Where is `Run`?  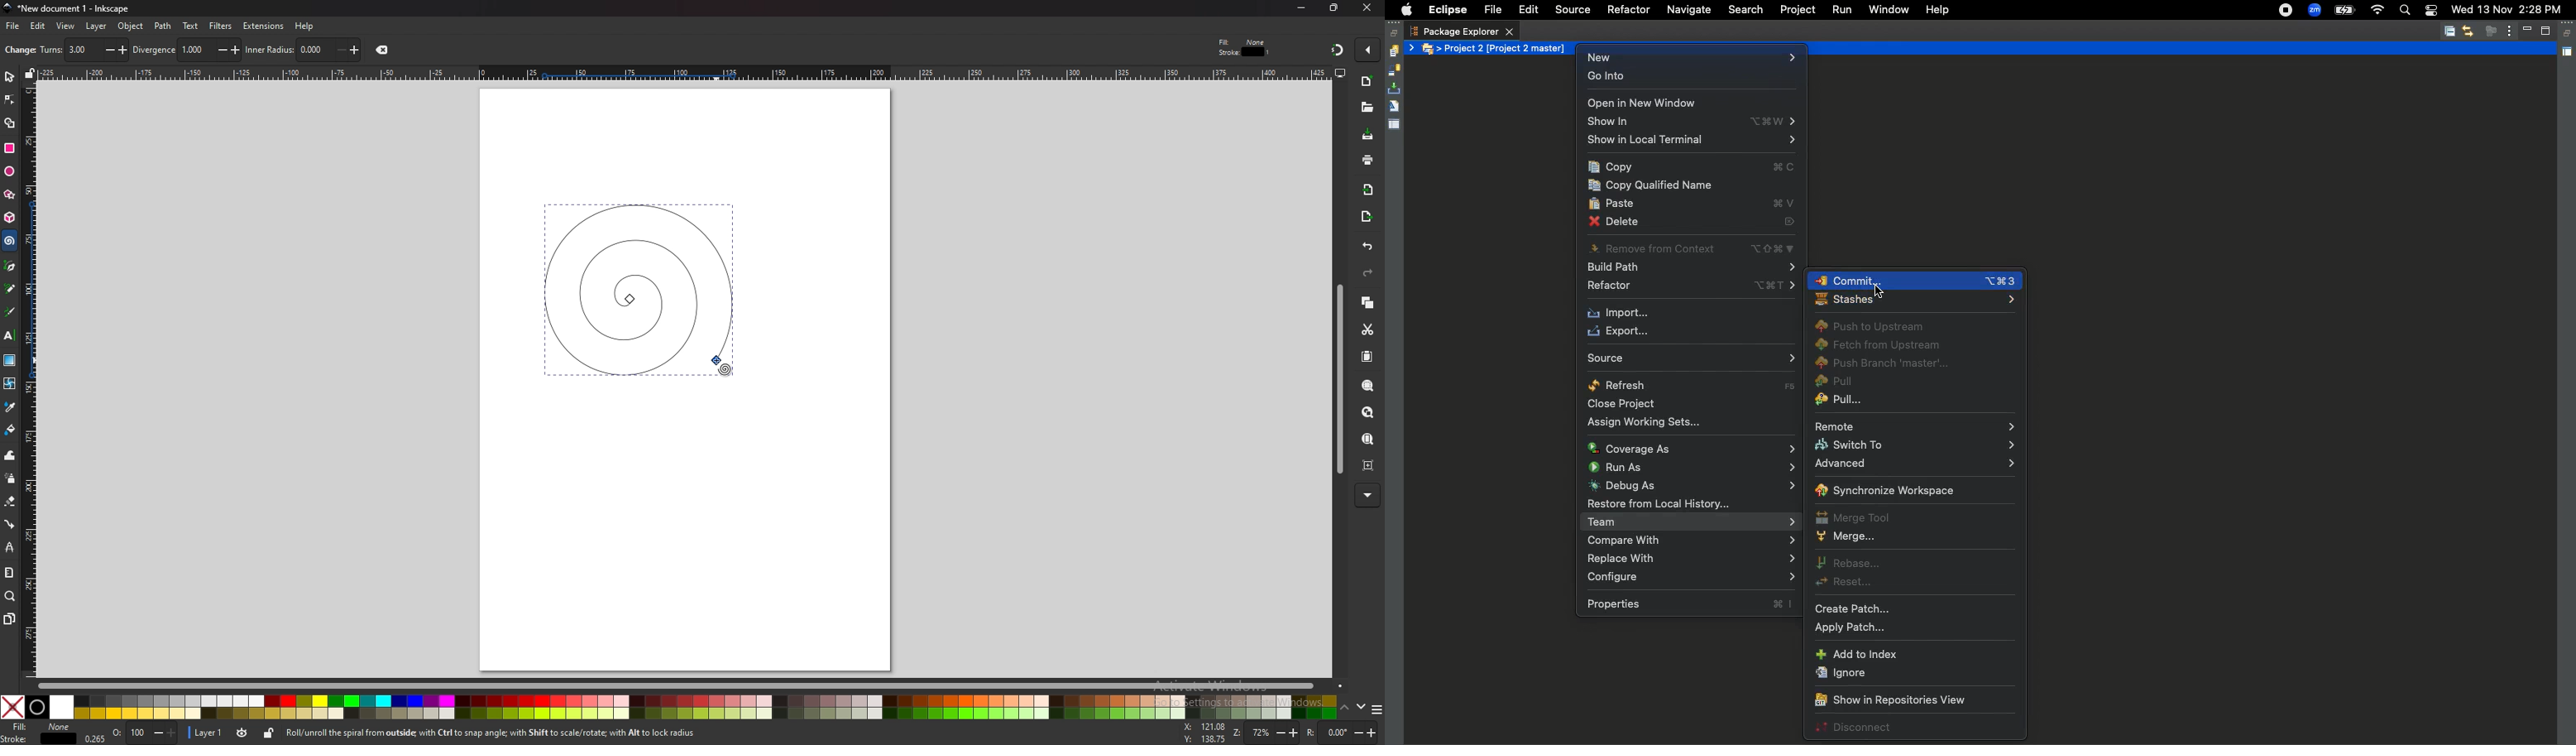
Run is located at coordinates (1841, 10).